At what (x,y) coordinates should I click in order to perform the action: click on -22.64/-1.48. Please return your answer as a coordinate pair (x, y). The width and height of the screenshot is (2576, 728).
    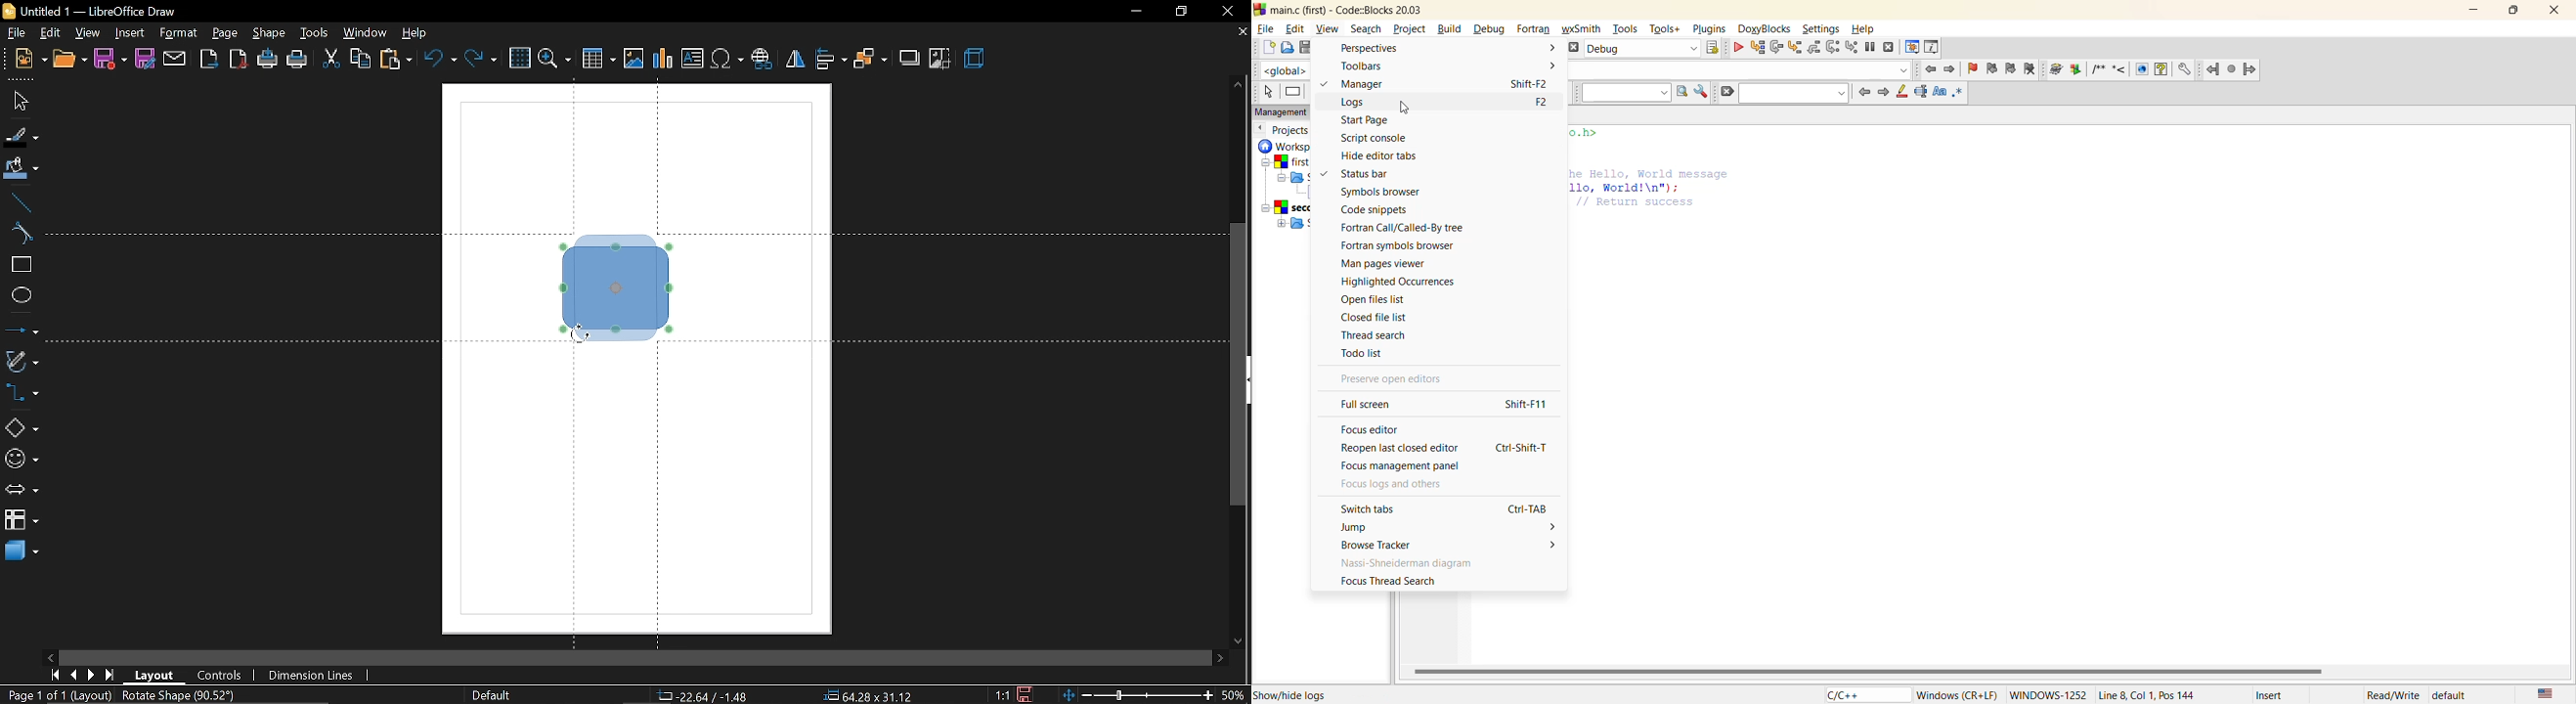
    Looking at the image, I should click on (708, 696).